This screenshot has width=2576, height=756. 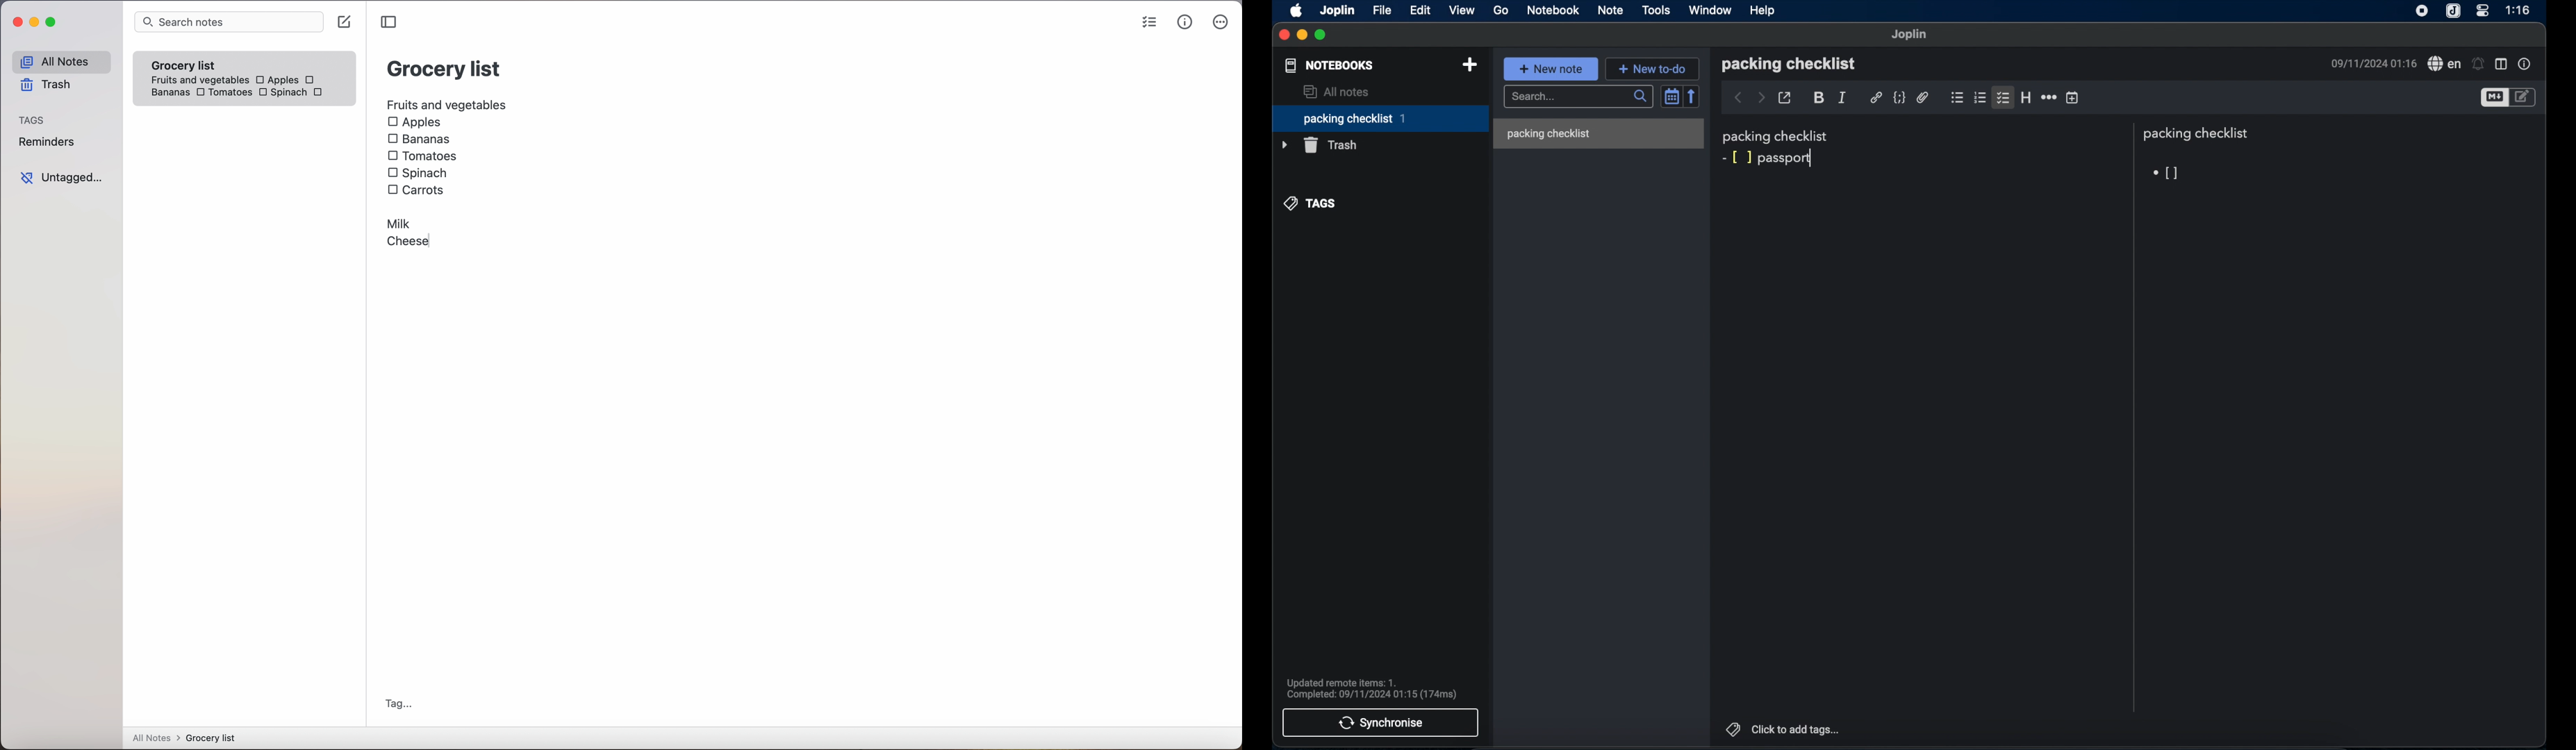 I want to click on trash, so click(x=1321, y=145).